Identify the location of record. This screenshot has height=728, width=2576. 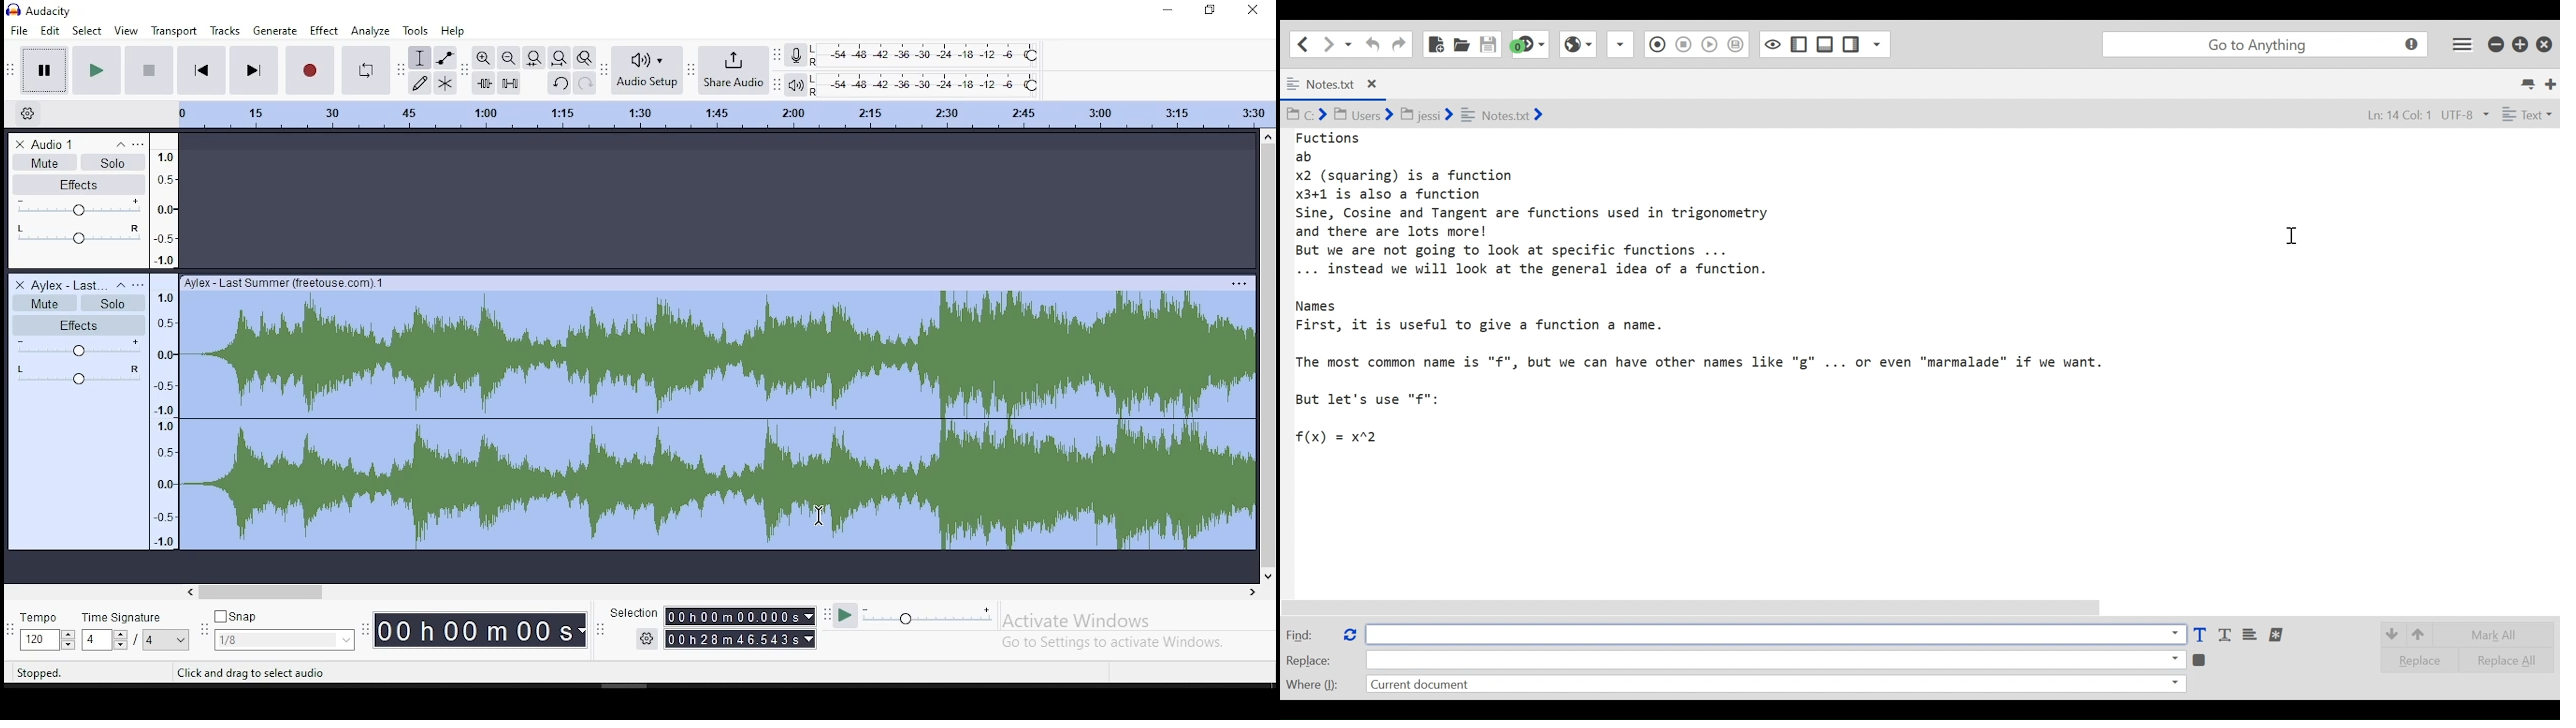
(310, 71).